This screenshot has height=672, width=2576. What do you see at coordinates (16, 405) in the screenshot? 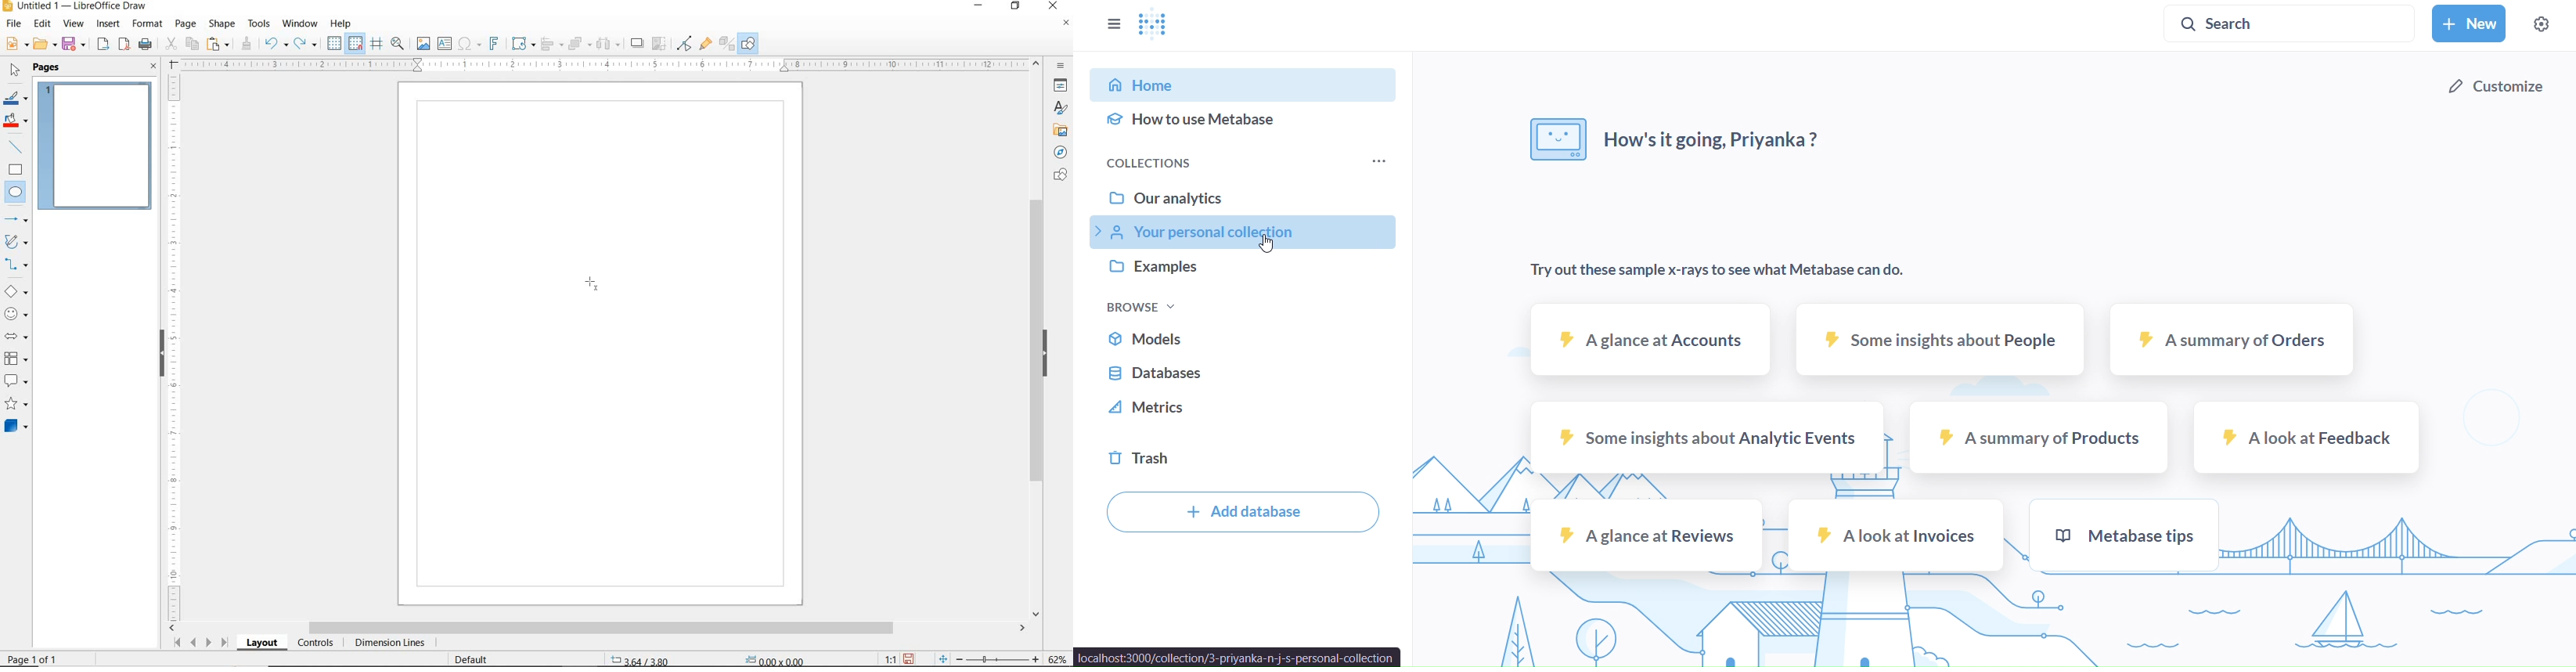
I see `STARS AND BANNERS` at bounding box center [16, 405].